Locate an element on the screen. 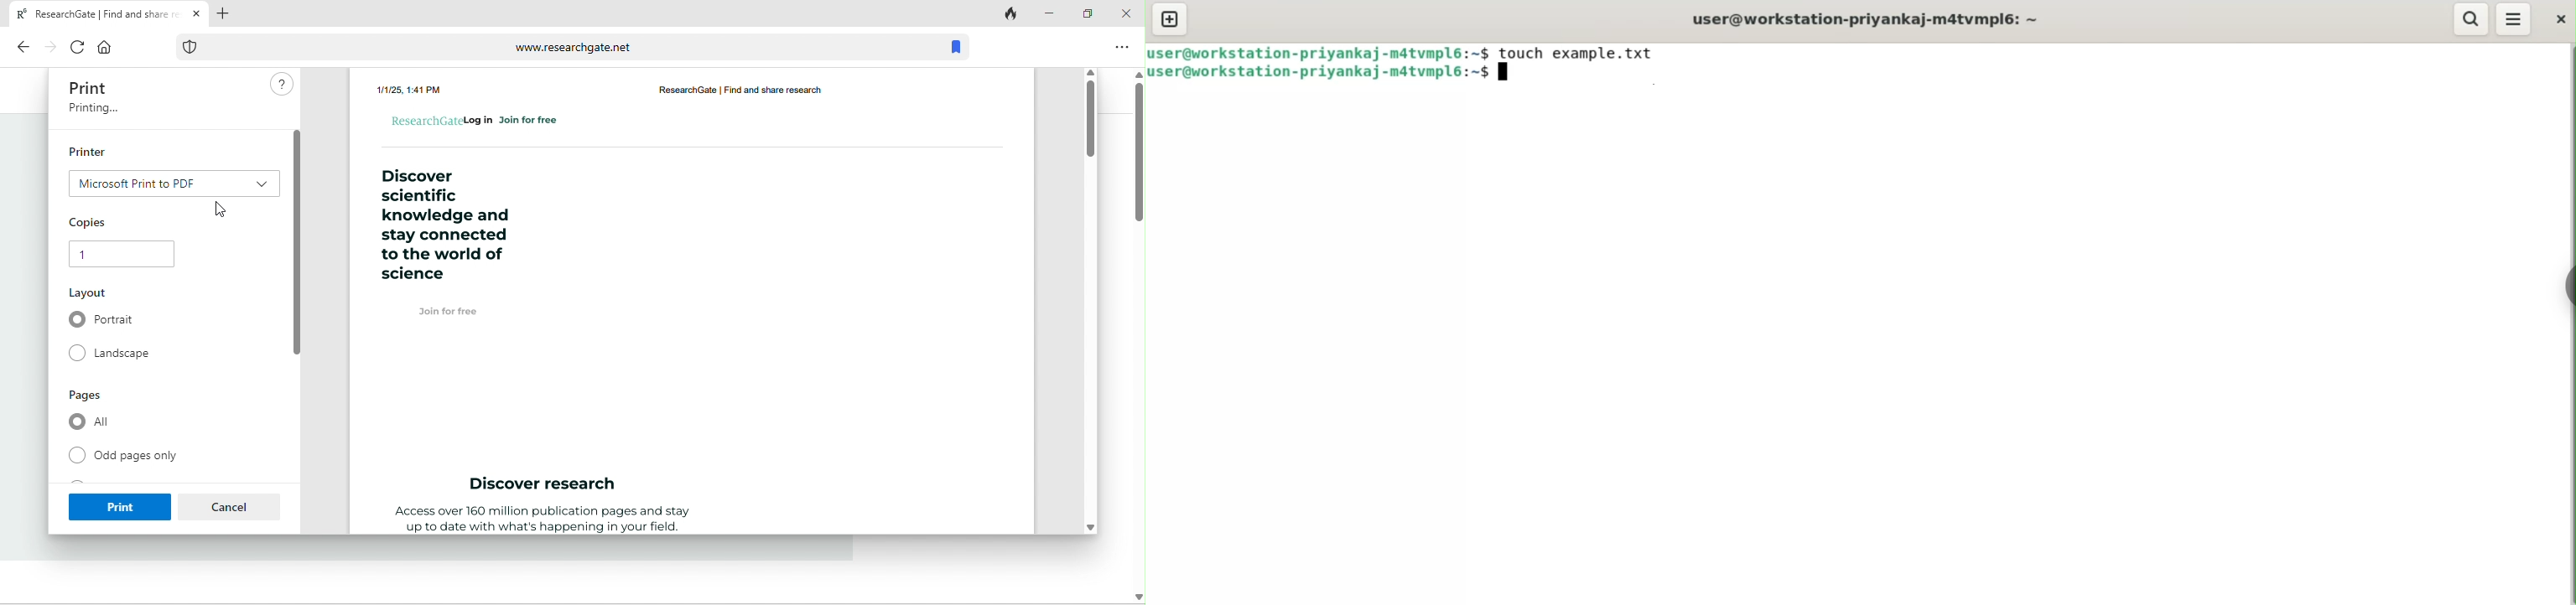 This screenshot has width=2576, height=616. 1/1/25 1:41 PM is located at coordinates (410, 88).